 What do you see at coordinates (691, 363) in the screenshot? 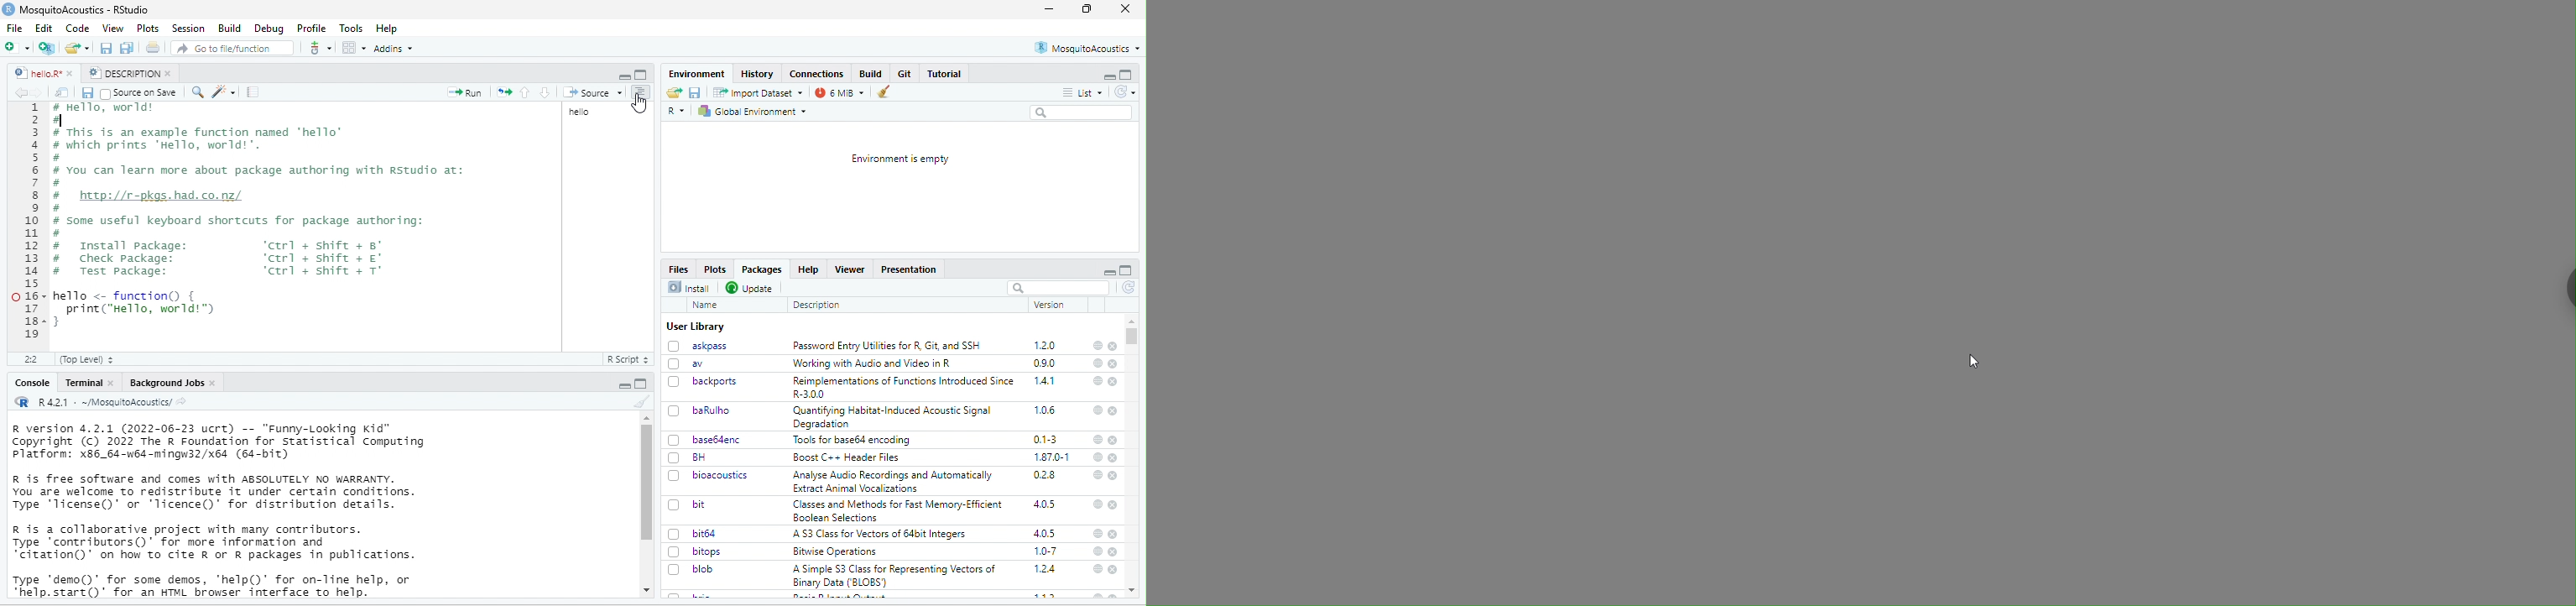
I see `av` at bounding box center [691, 363].